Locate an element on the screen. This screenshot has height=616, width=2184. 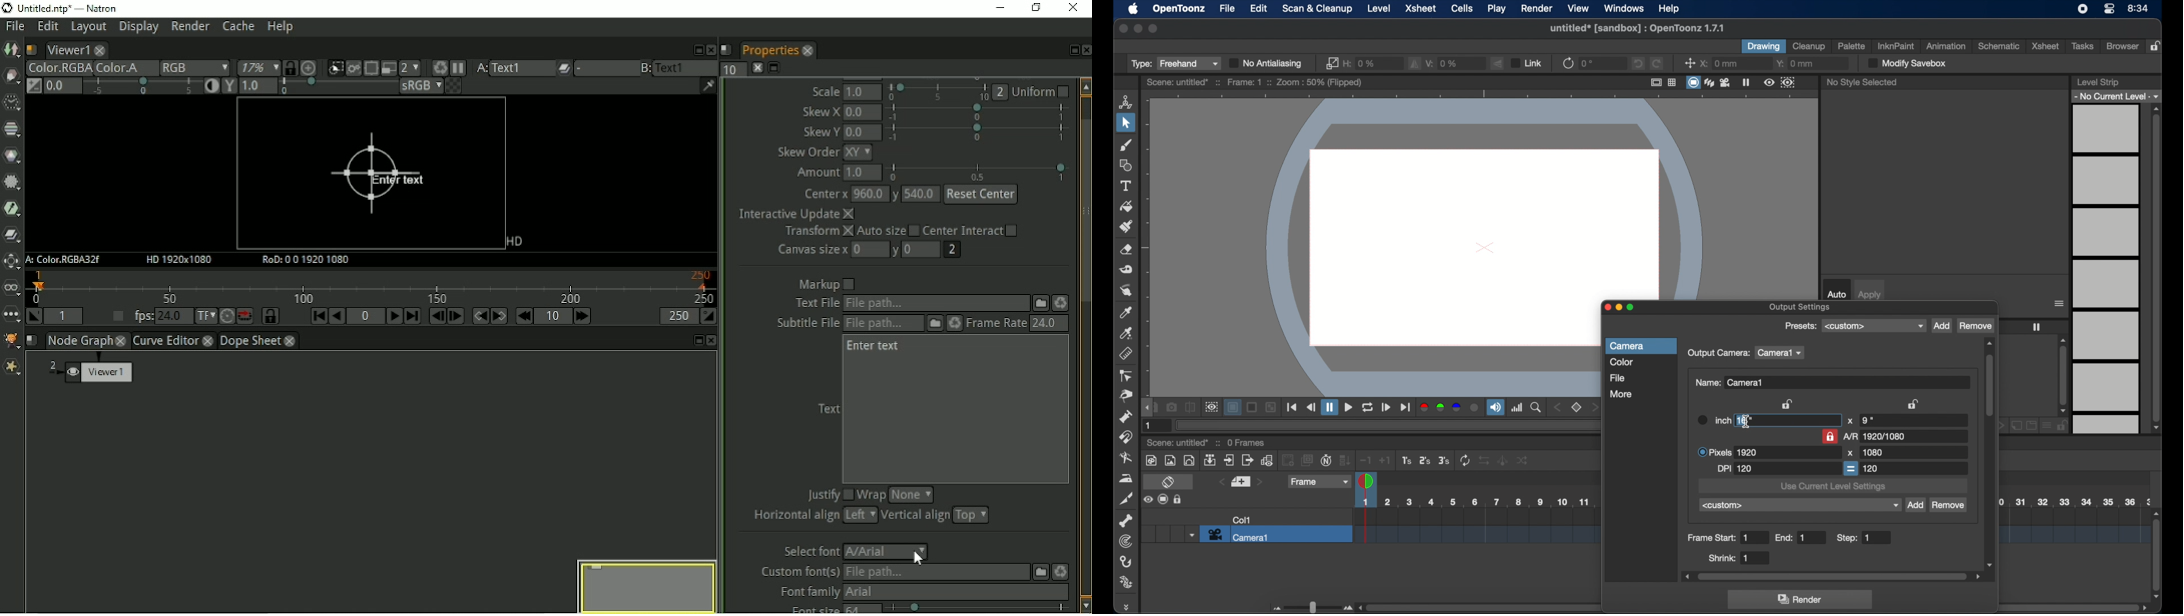
camera is located at coordinates (1630, 346).